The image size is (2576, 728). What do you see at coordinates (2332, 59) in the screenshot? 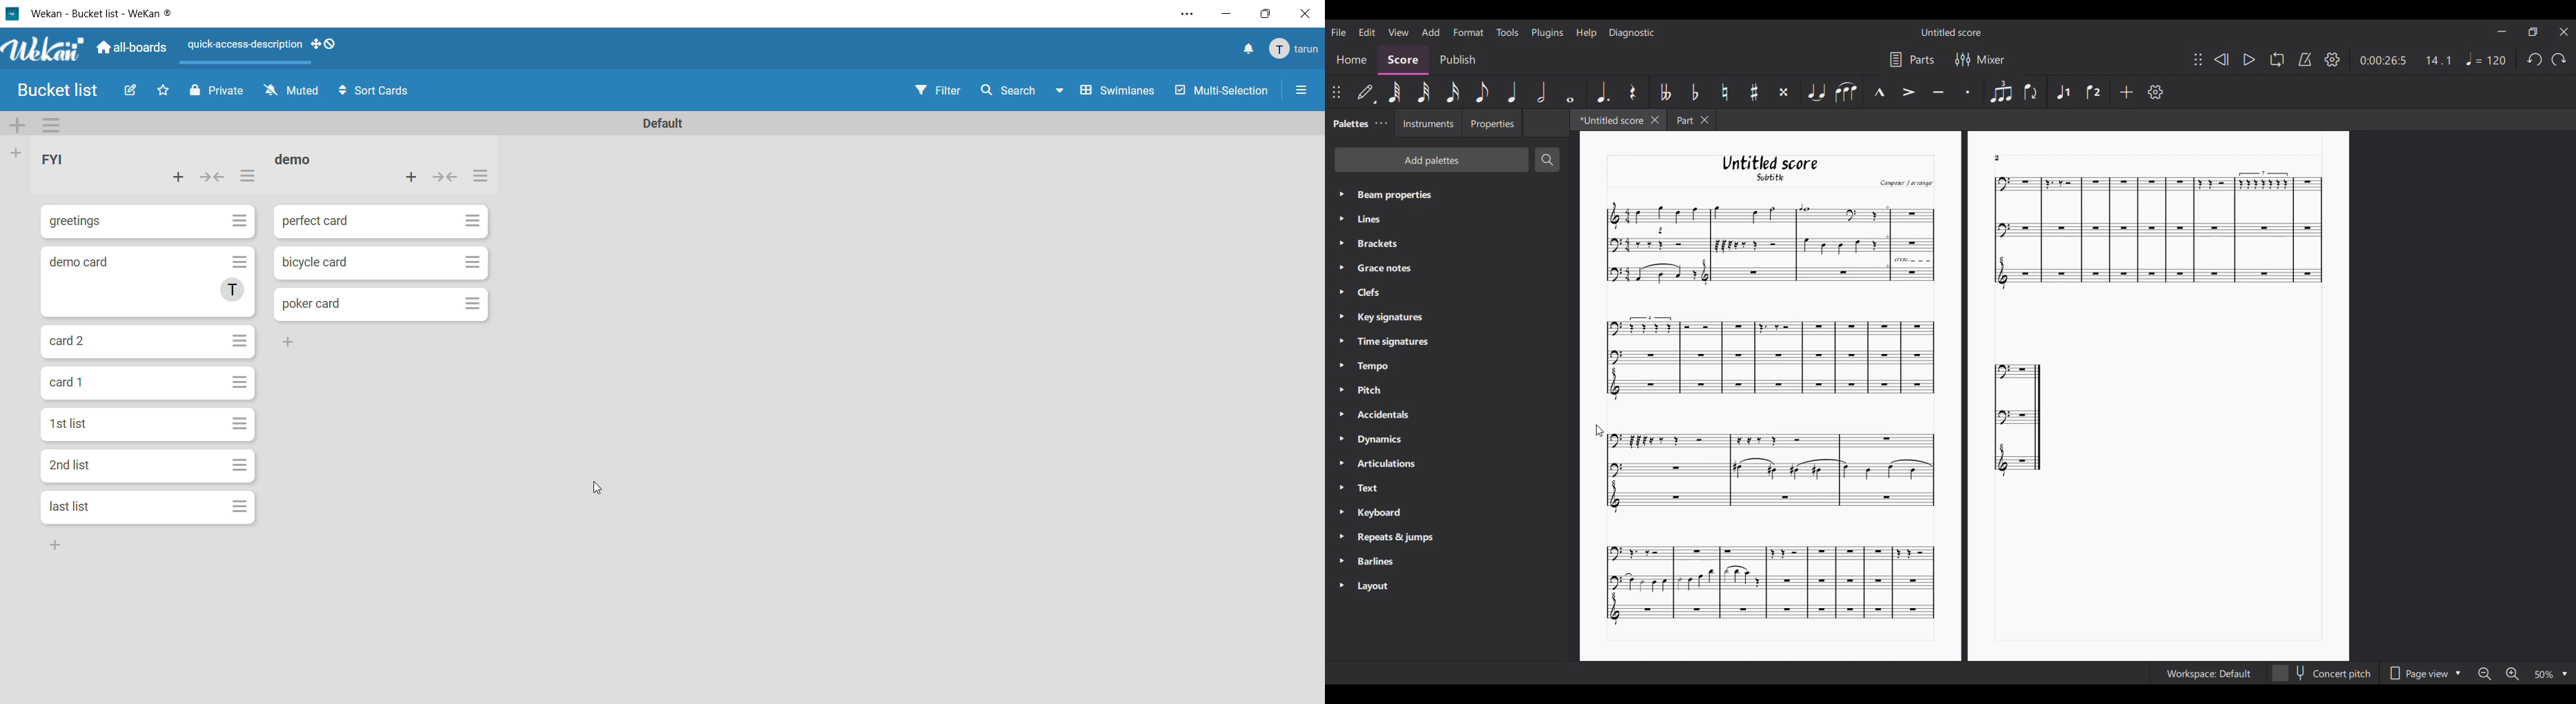
I see `Settings` at bounding box center [2332, 59].